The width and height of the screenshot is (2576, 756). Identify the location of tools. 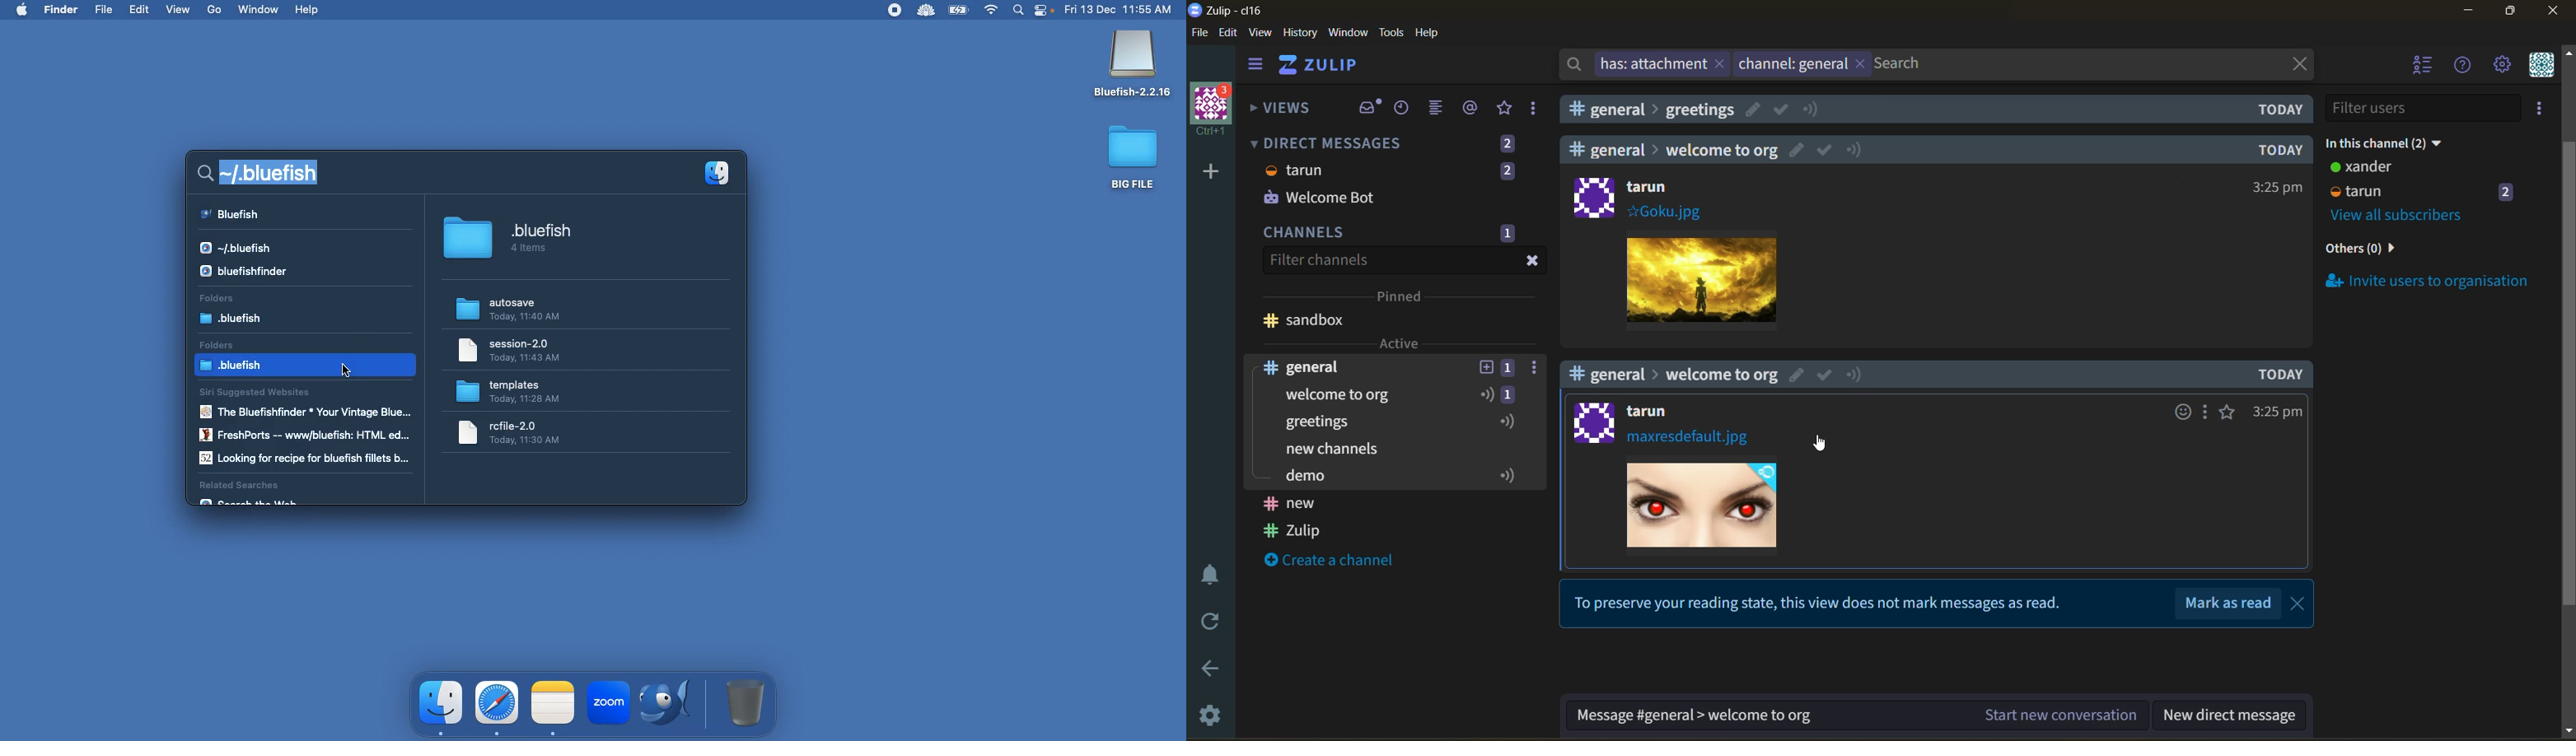
(1391, 33).